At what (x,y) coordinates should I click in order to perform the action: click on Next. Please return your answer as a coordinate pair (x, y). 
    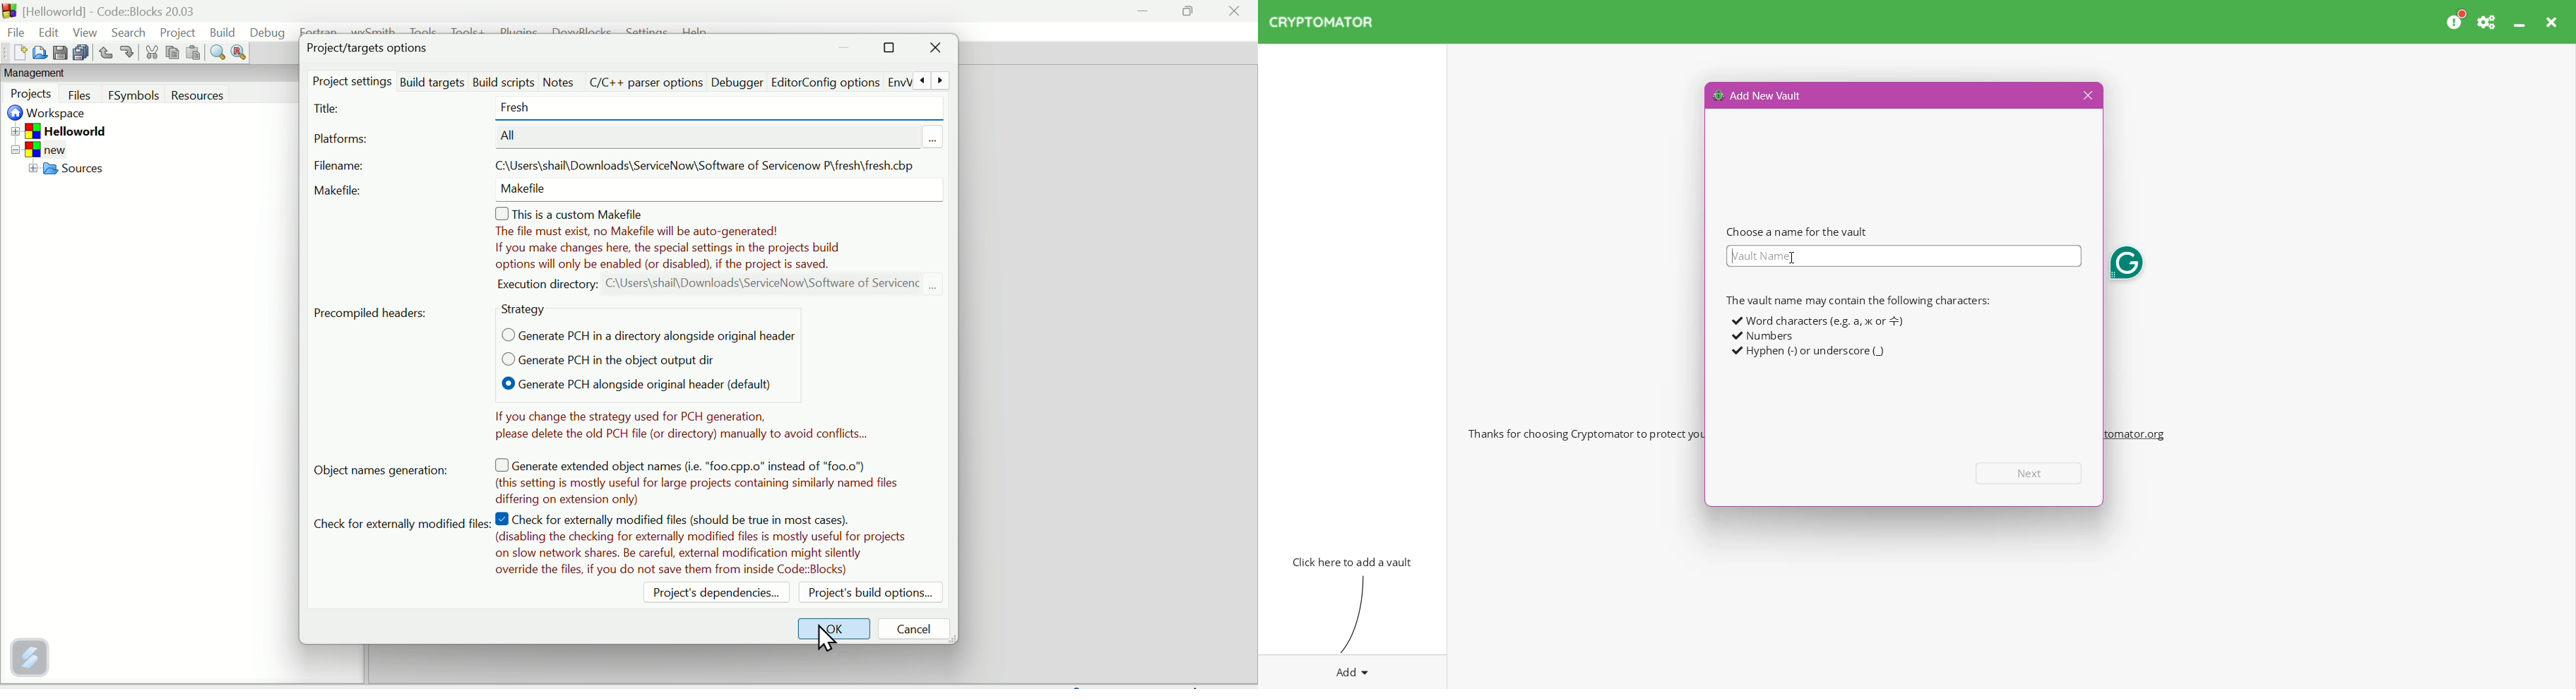
    Looking at the image, I should click on (940, 81).